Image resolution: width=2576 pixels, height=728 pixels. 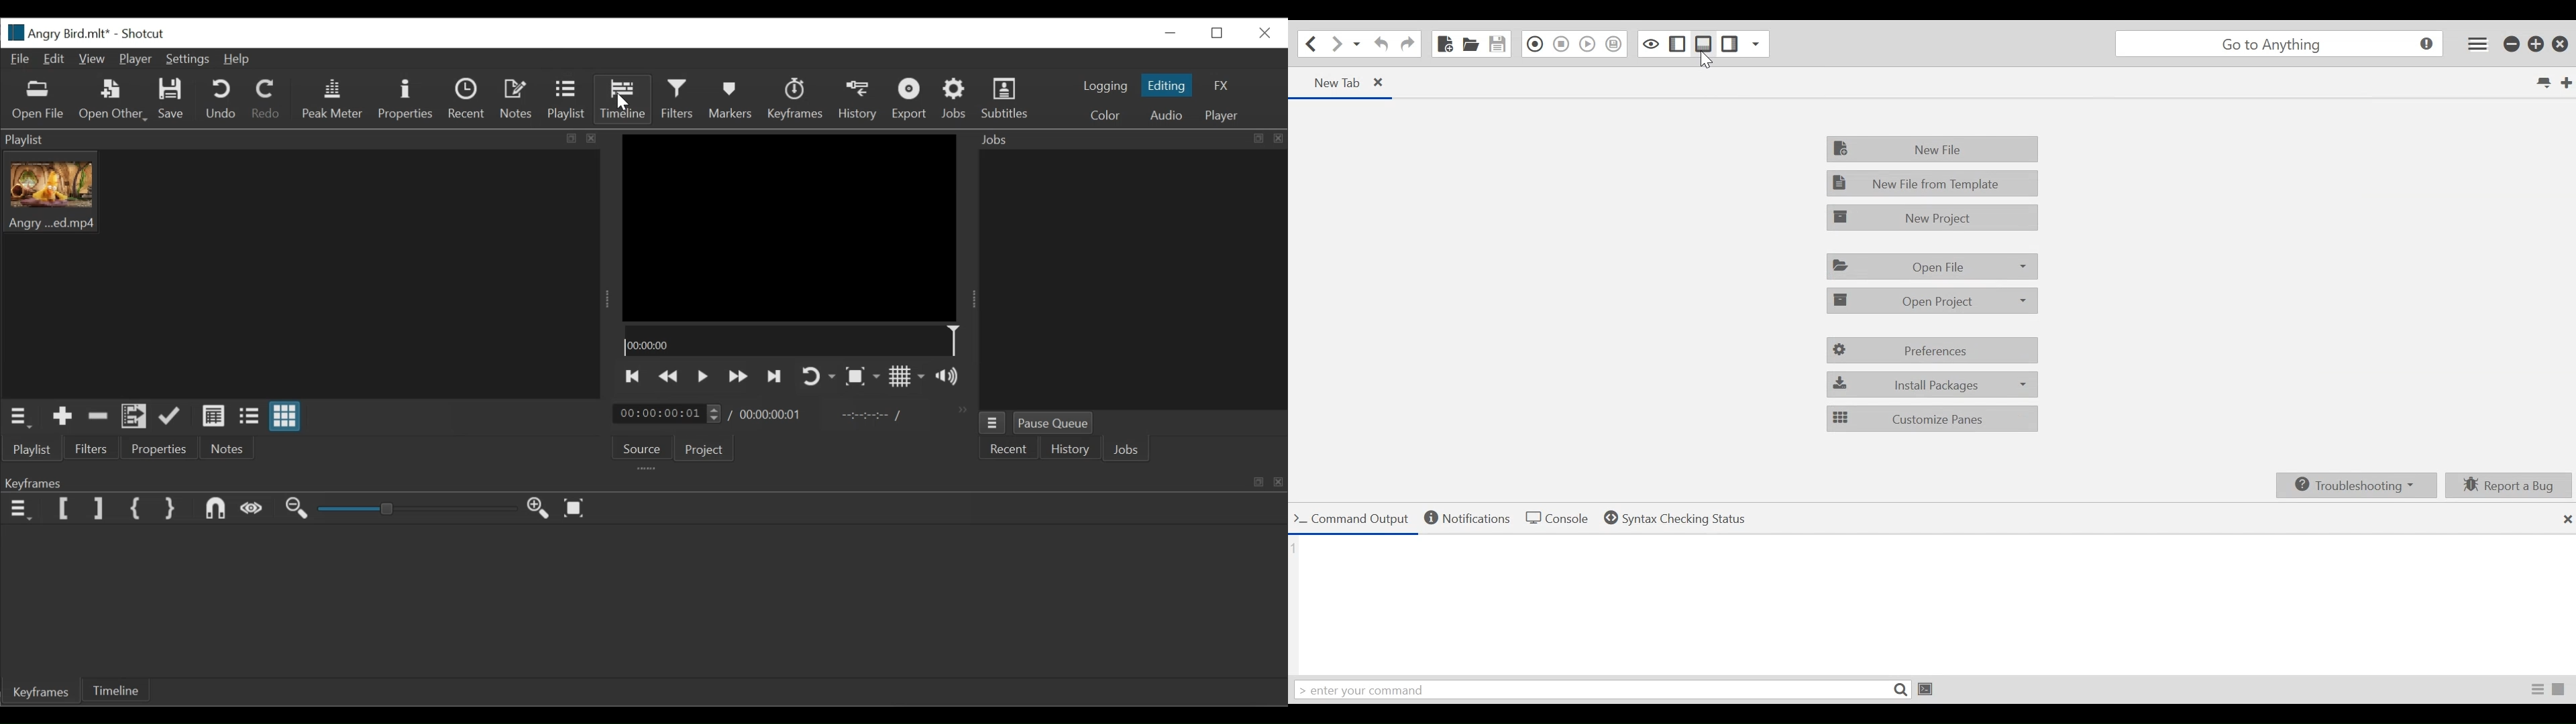 What do you see at coordinates (90, 448) in the screenshot?
I see `Filters` at bounding box center [90, 448].